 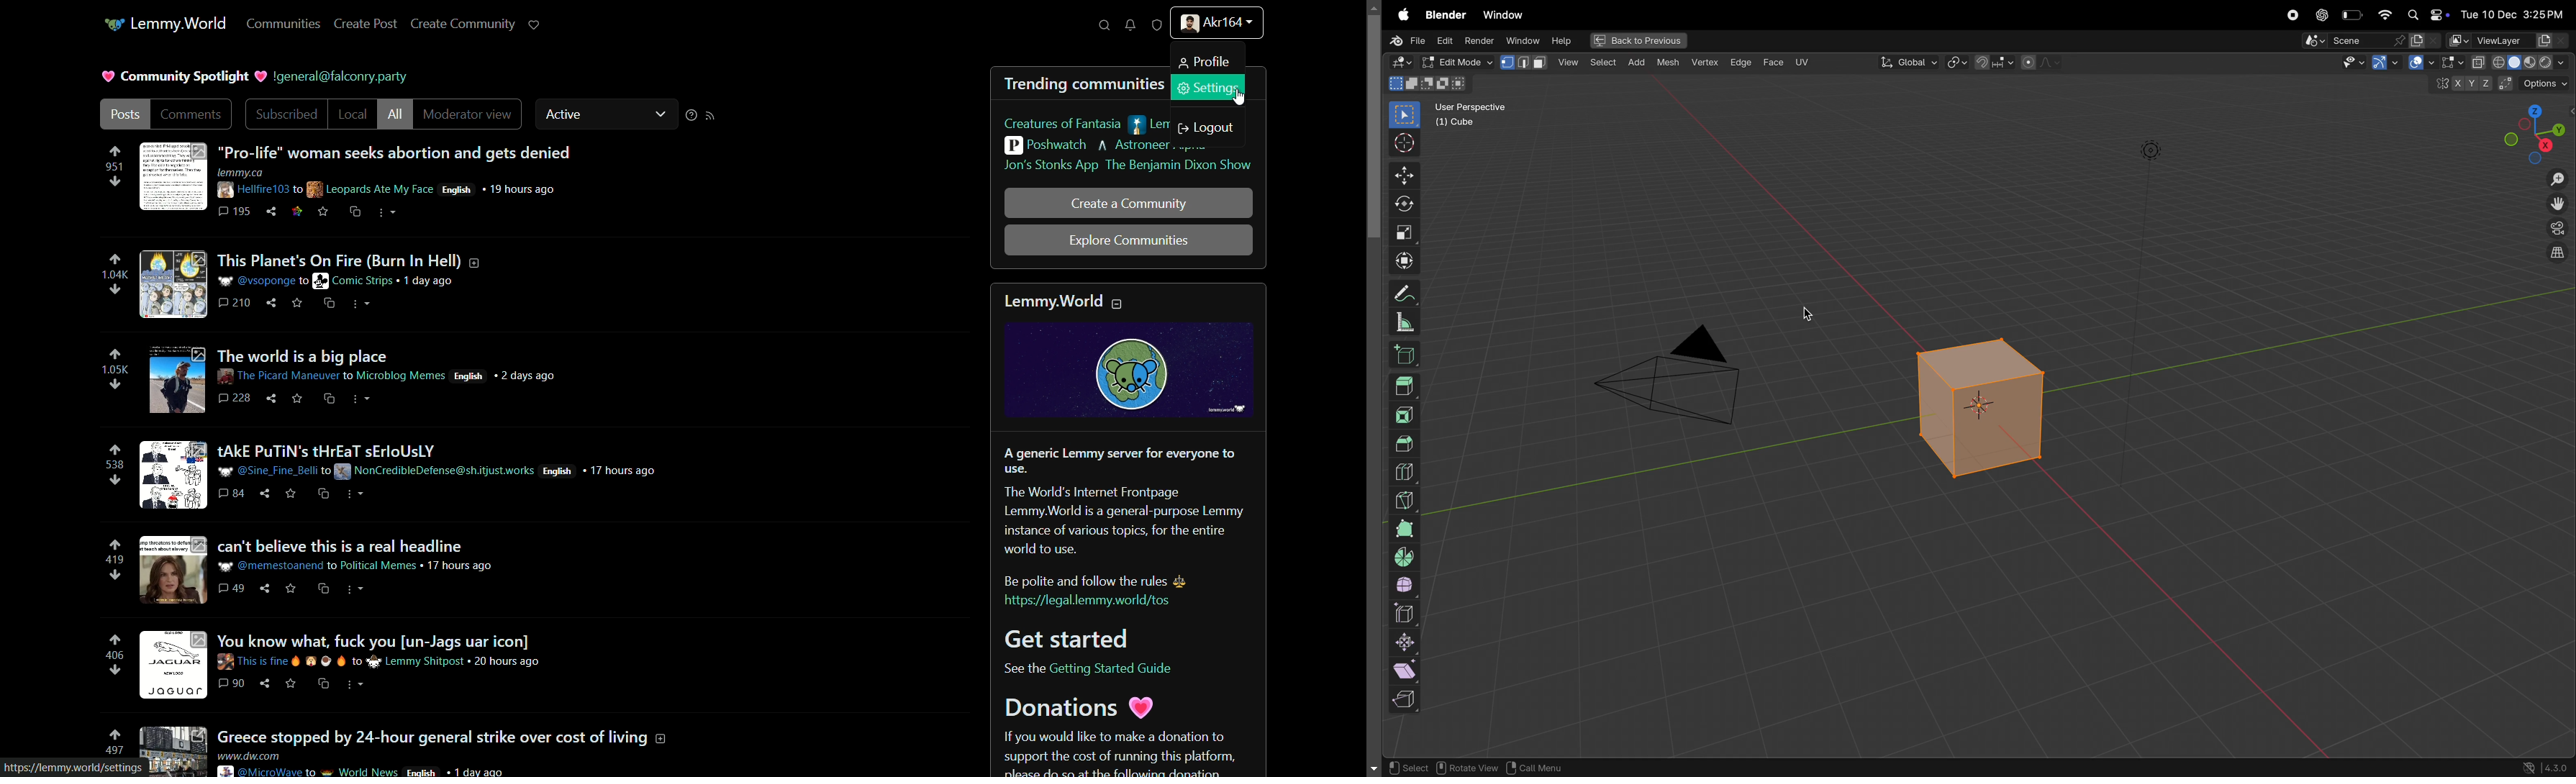 What do you see at coordinates (2383, 15) in the screenshot?
I see `Wifi` at bounding box center [2383, 15].